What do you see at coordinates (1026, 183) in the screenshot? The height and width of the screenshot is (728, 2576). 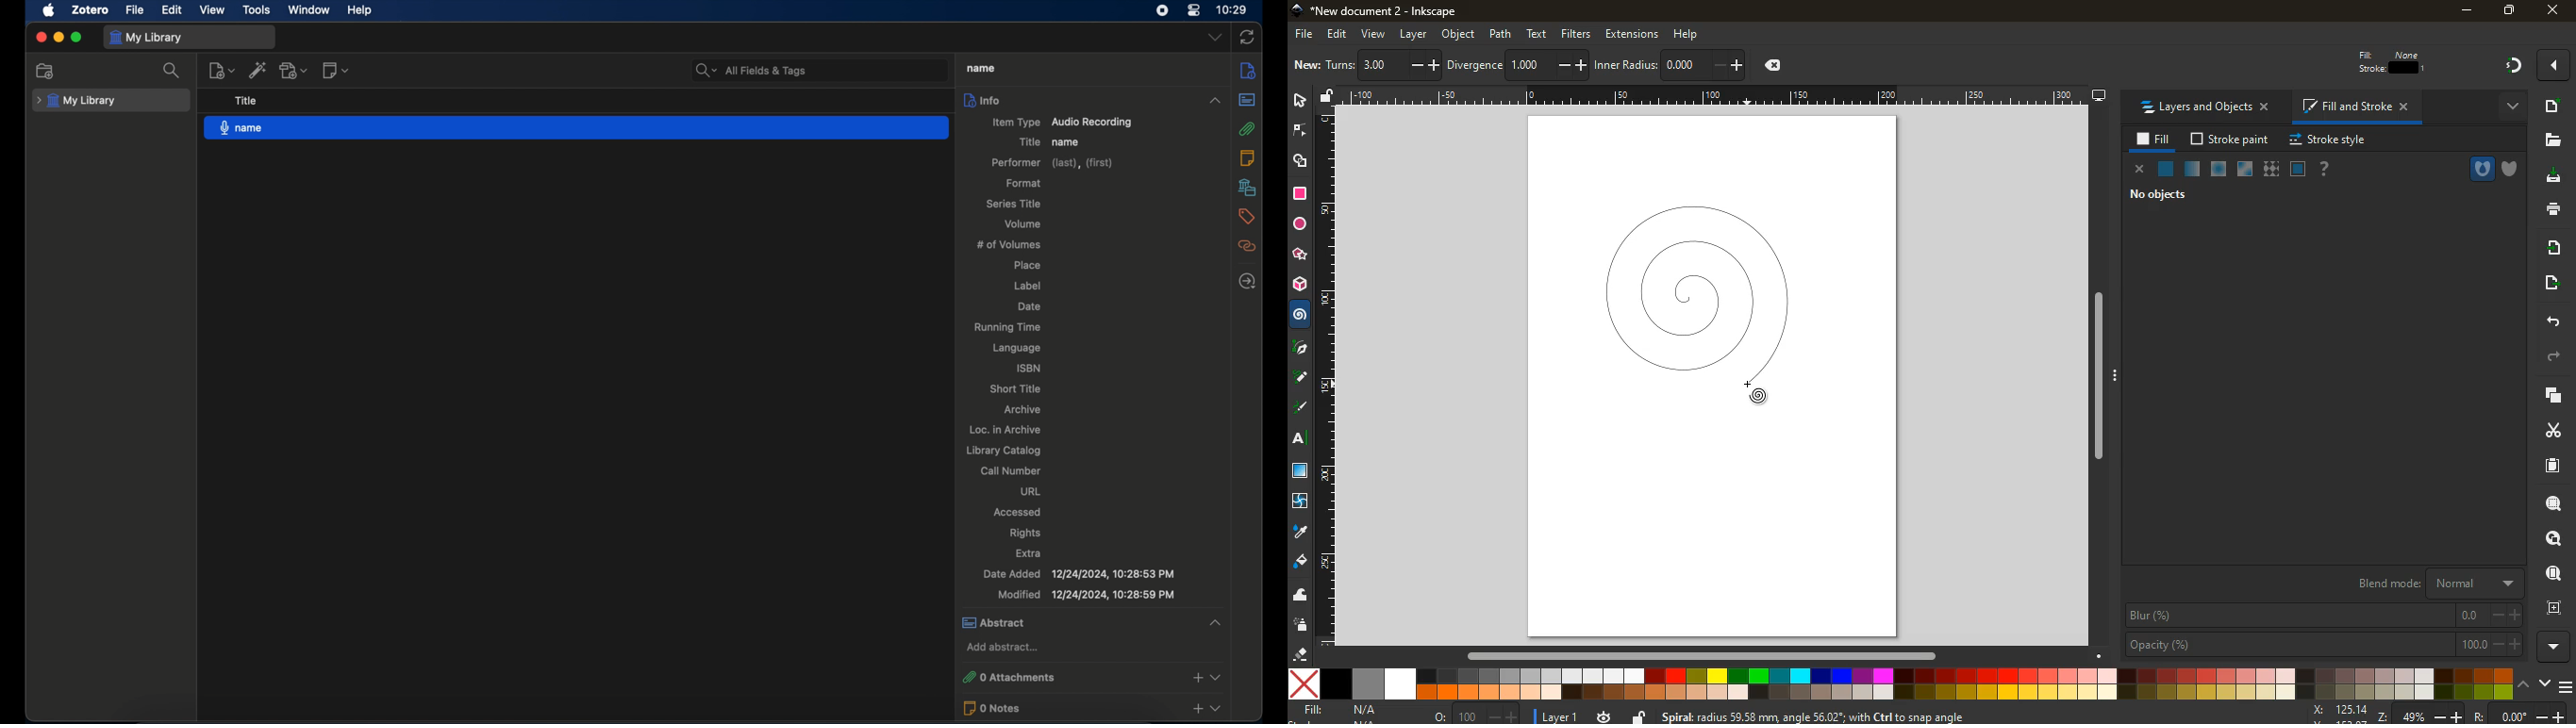 I see `format` at bounding box center [1026, 183].